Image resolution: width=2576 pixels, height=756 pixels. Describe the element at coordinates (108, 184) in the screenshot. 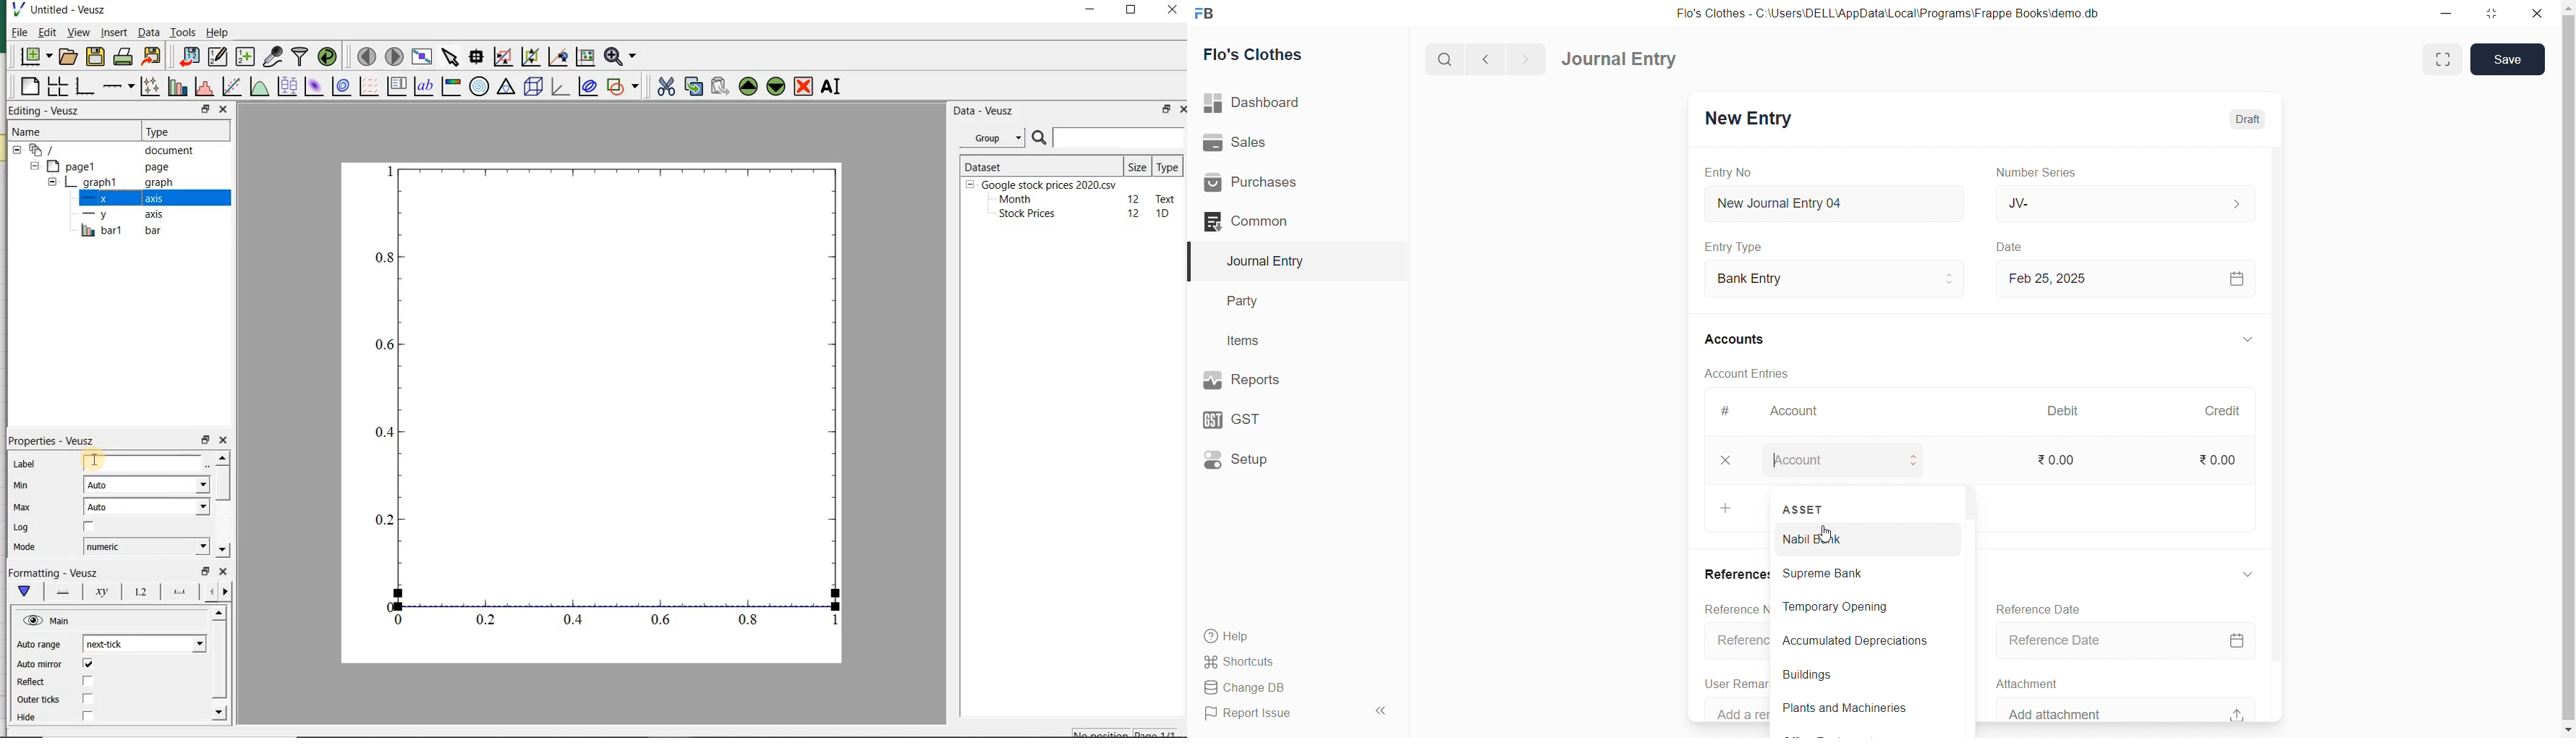

I see `graph1` at that location.